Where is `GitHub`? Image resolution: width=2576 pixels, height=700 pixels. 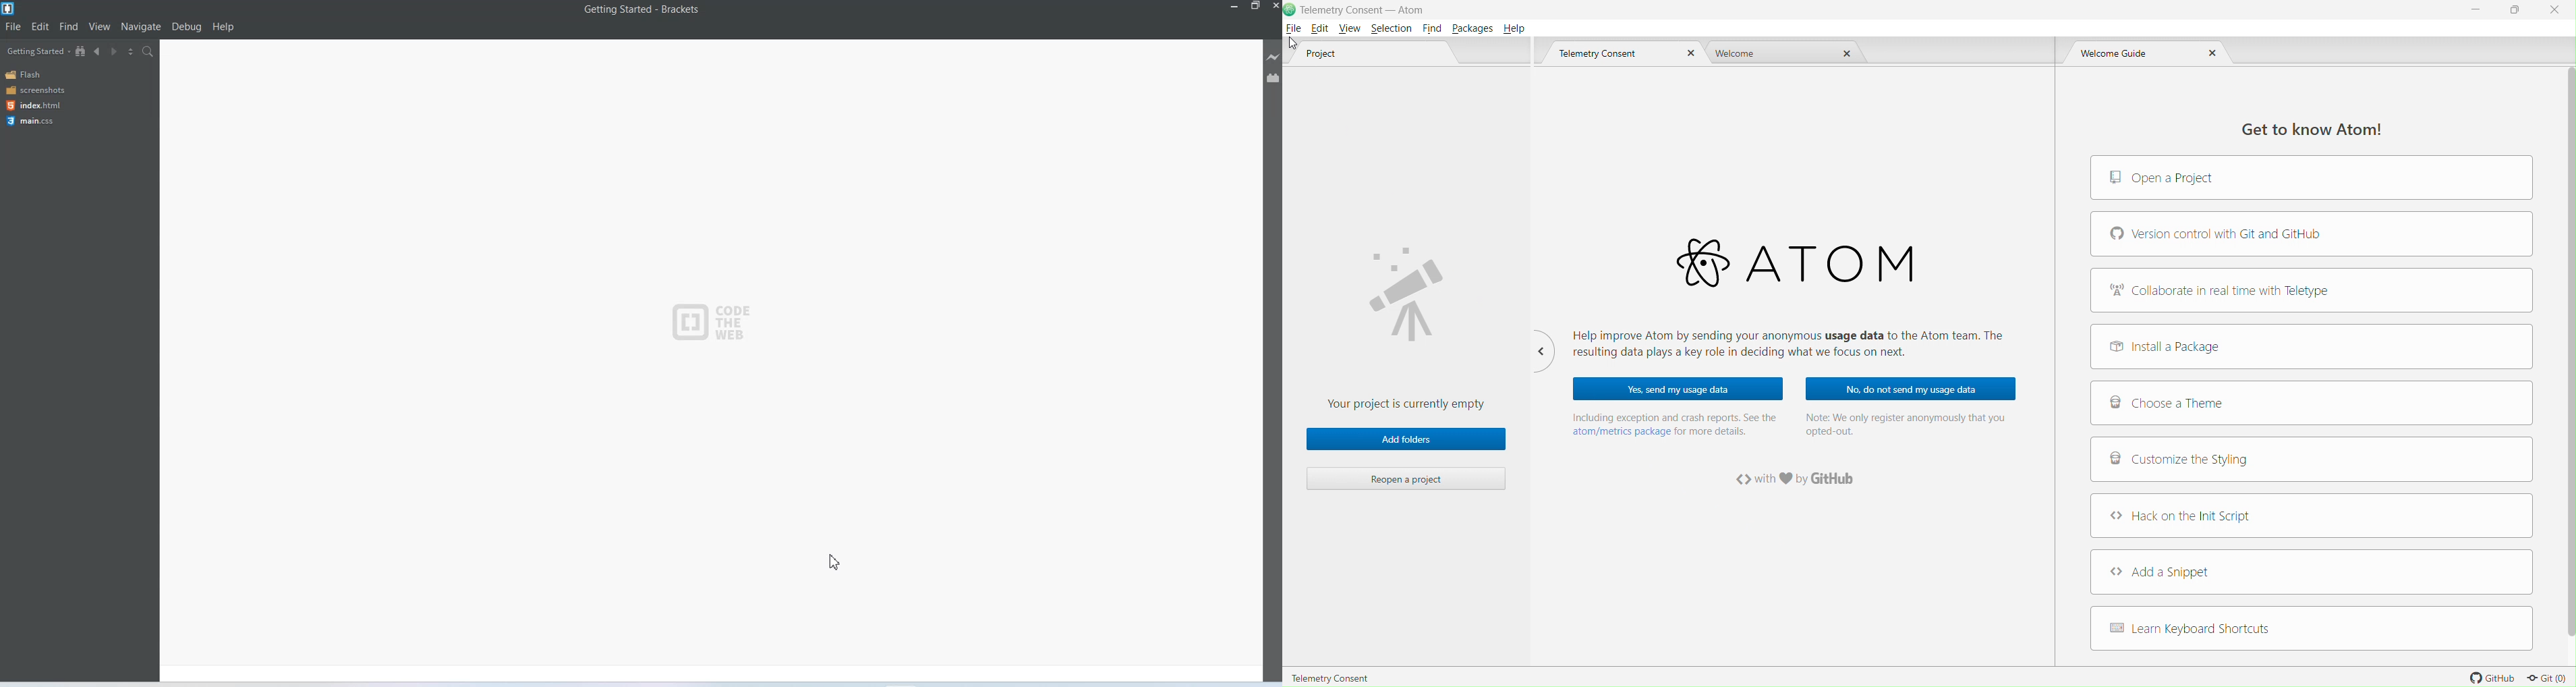 GitHub is located at coordinates (2488, 677).